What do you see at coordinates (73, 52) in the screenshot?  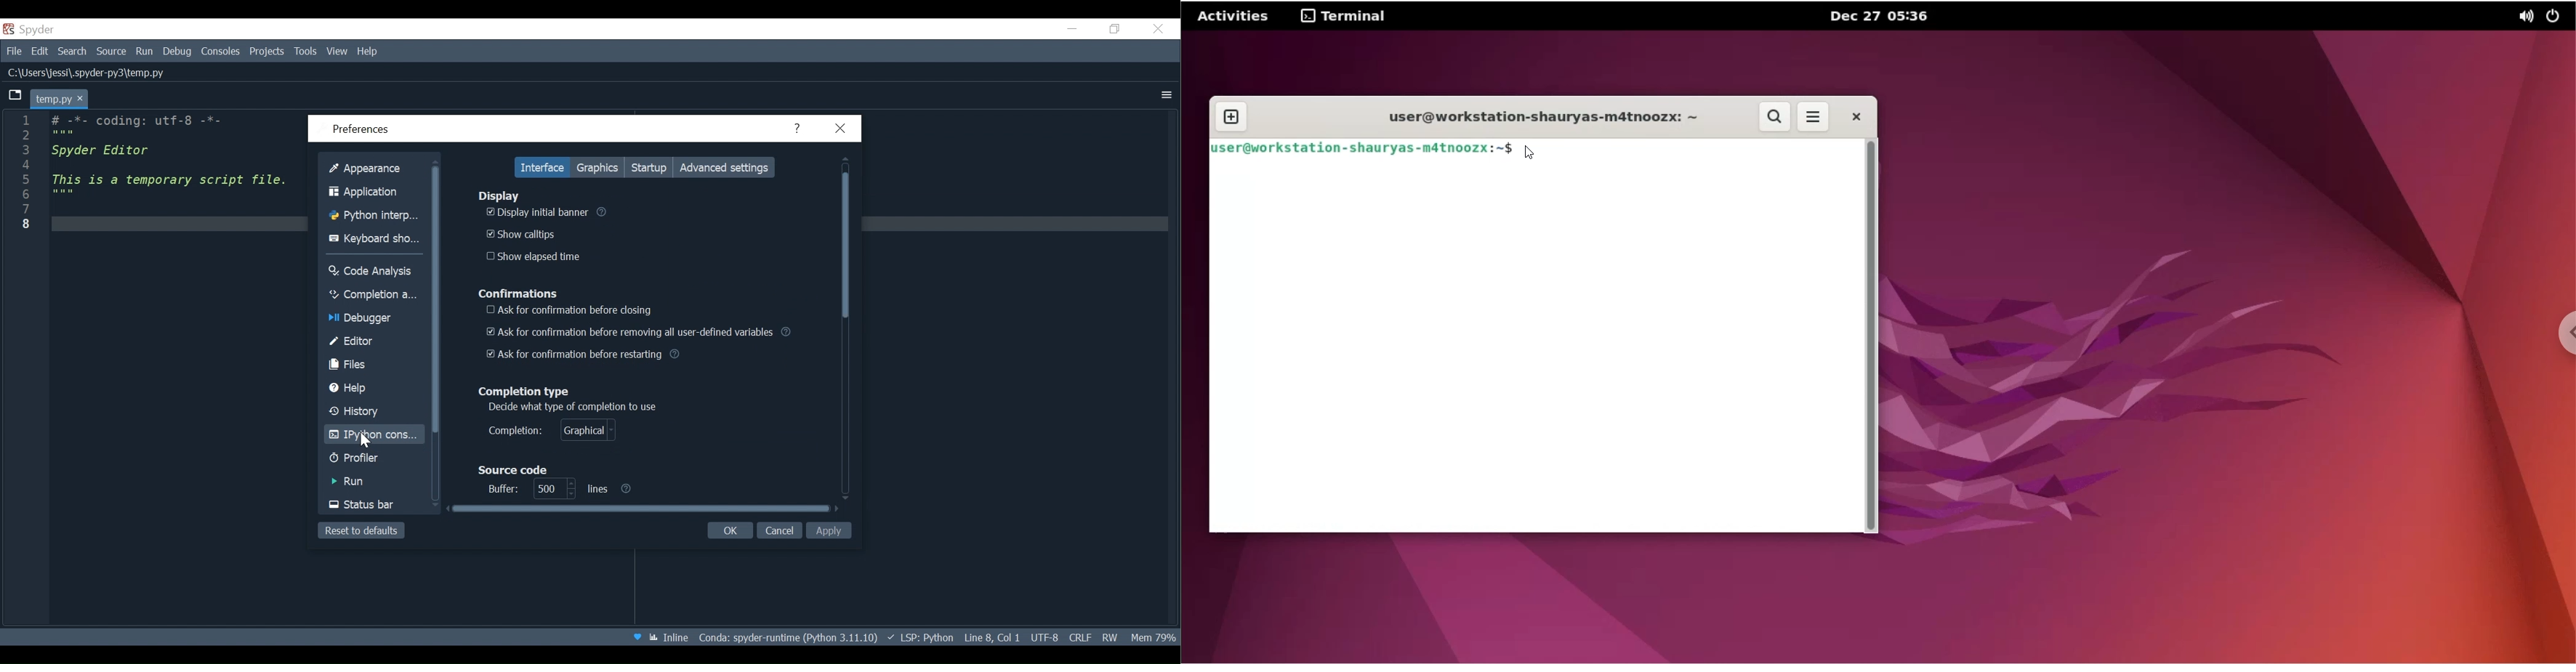 I see `Search` at bounding box center [73, 52].